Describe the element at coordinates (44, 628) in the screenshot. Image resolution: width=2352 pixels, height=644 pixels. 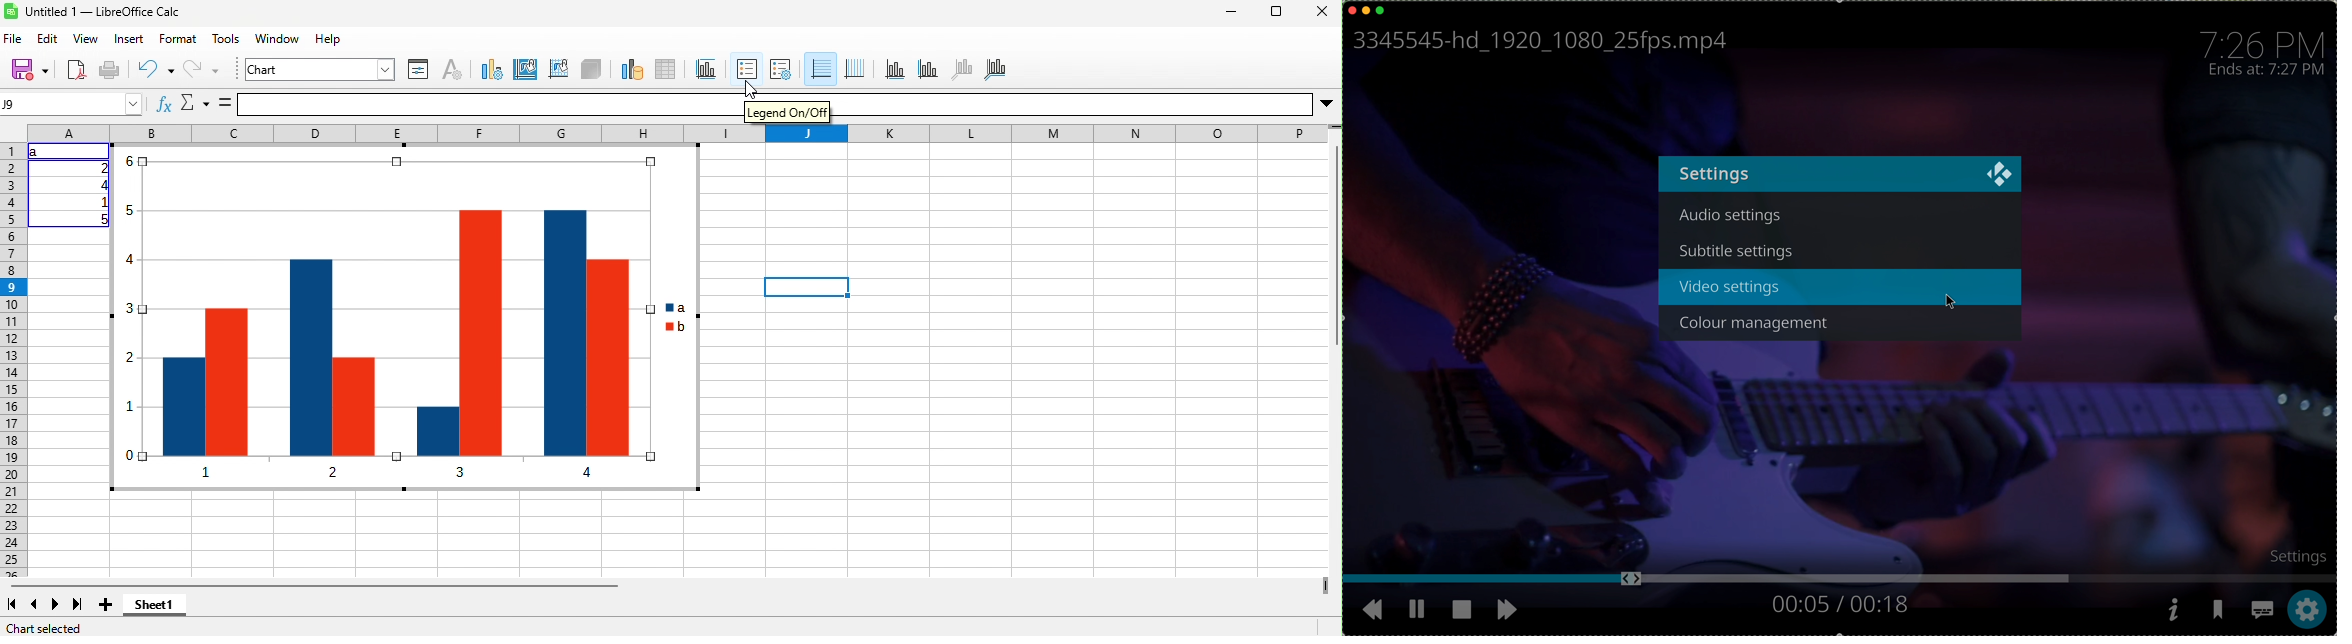
I see `chart selected` at that location.